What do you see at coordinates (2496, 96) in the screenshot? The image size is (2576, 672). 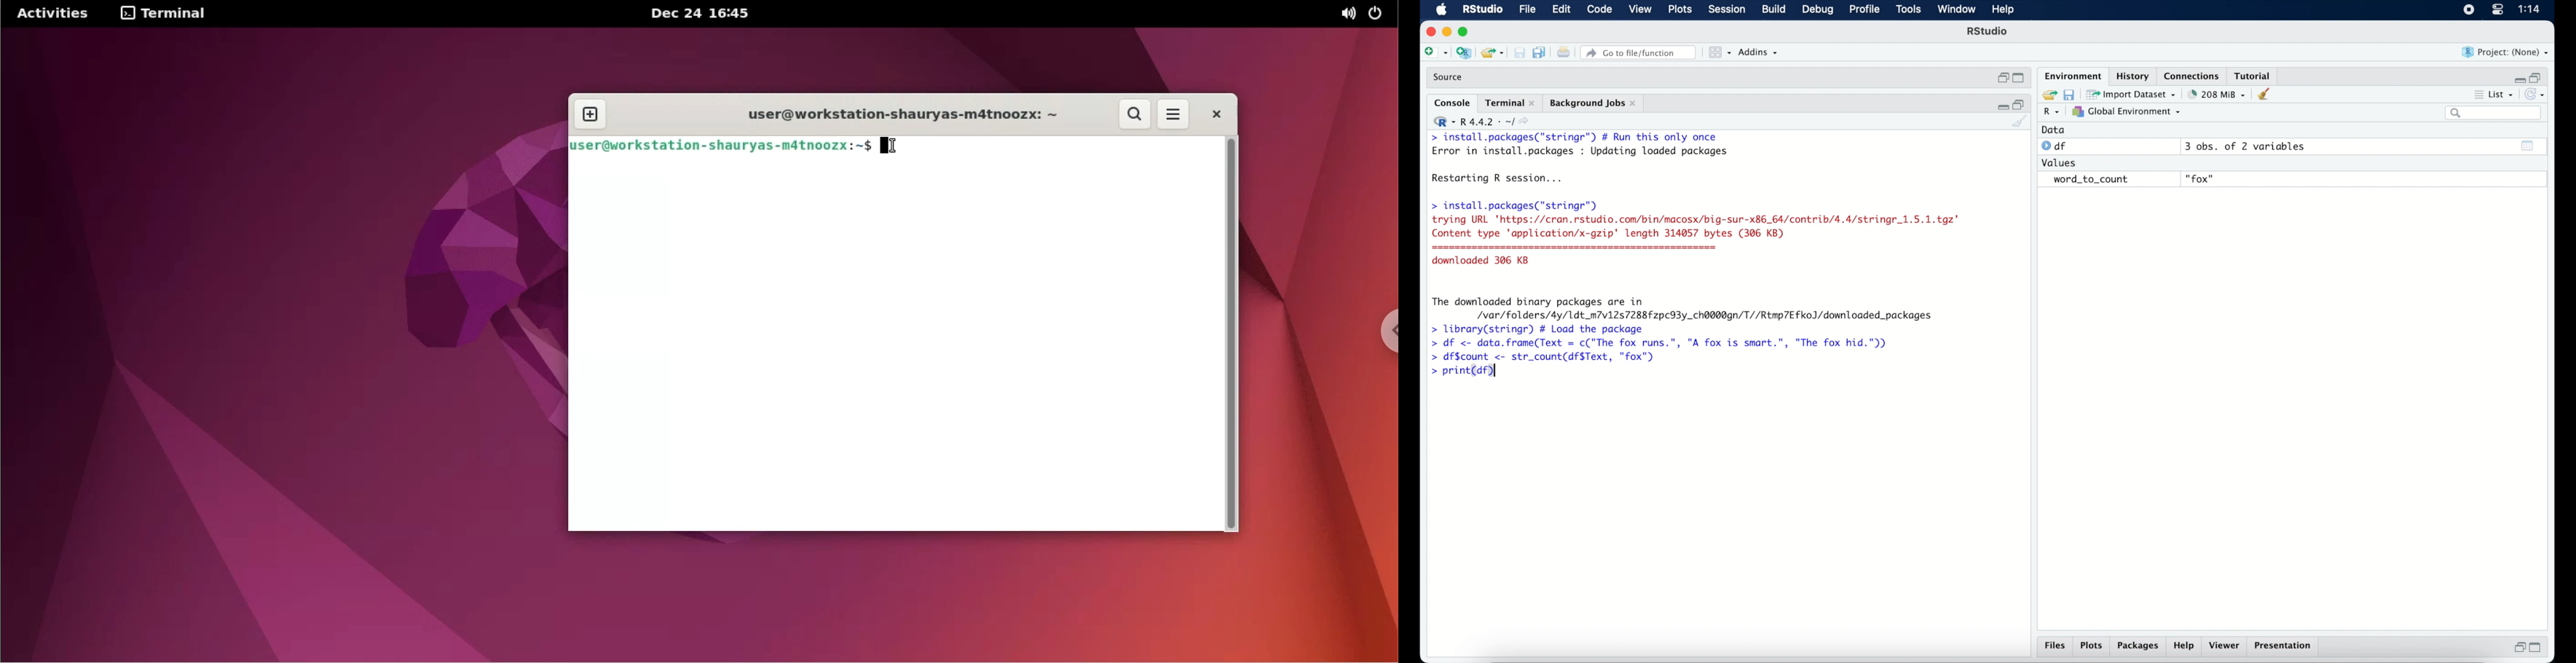 I see `list` at bounding box center [2496, 96].